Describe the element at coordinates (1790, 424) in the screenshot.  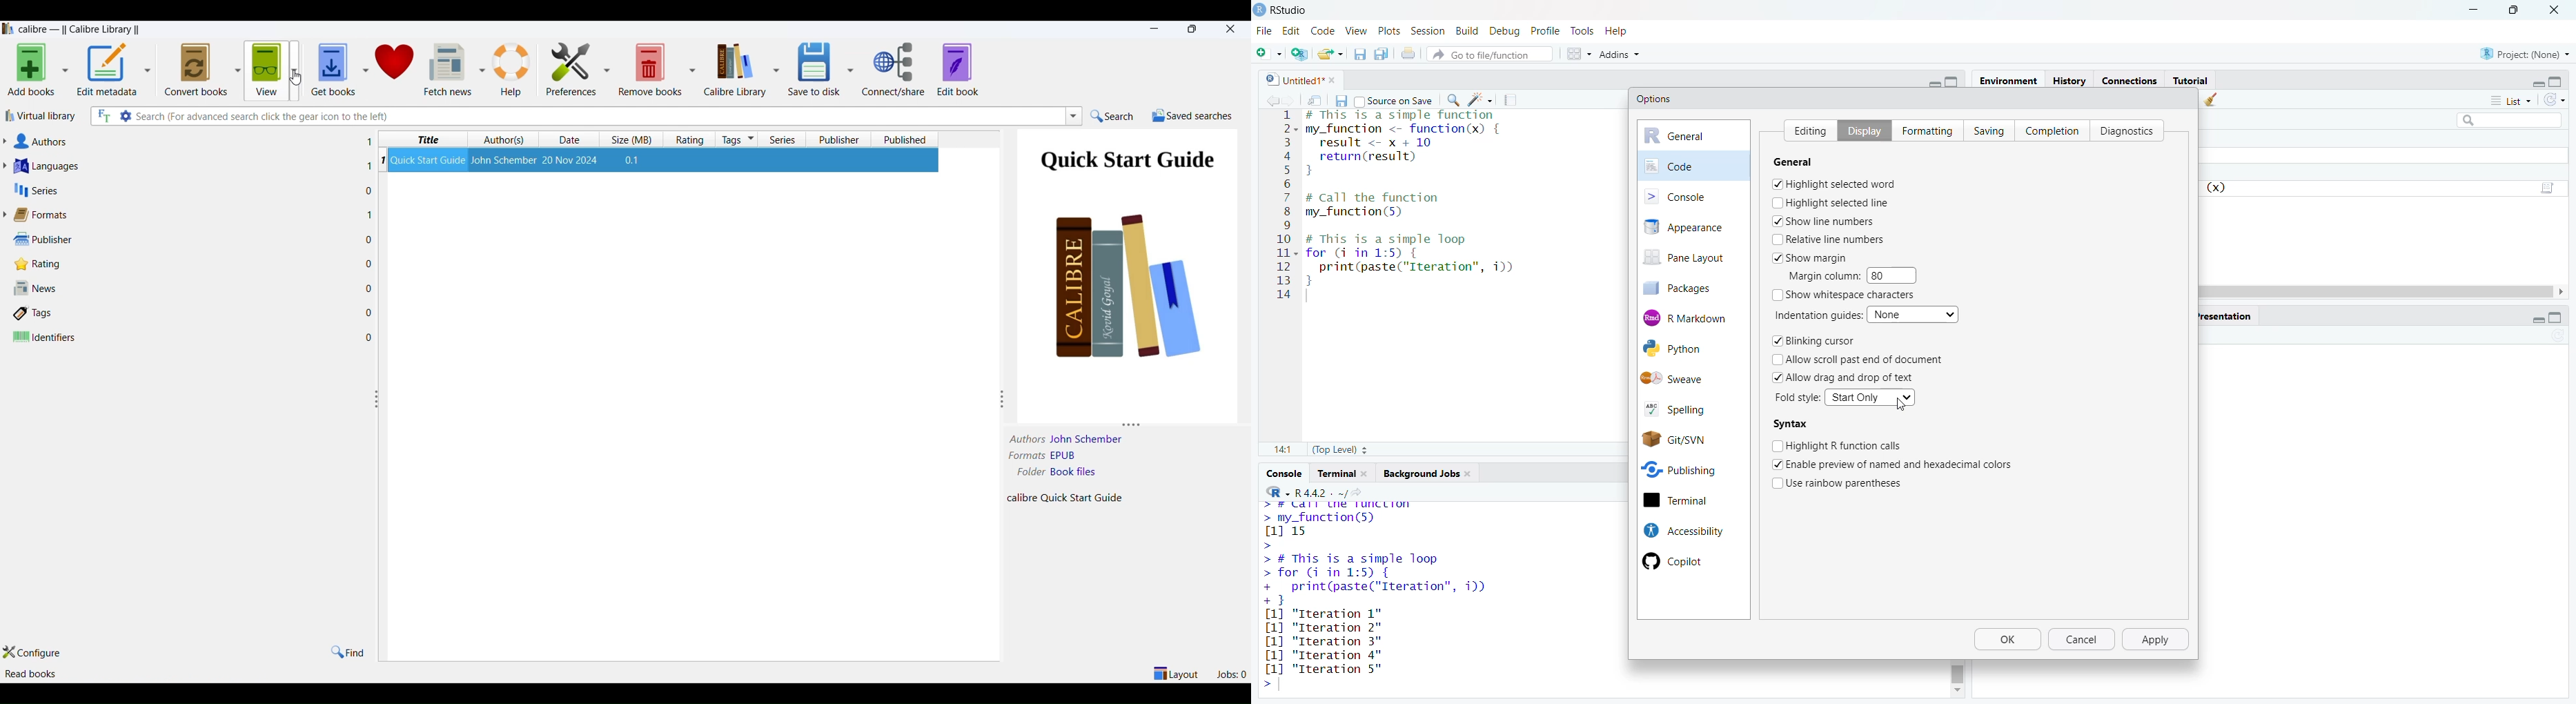
I see `syntax` at that location.